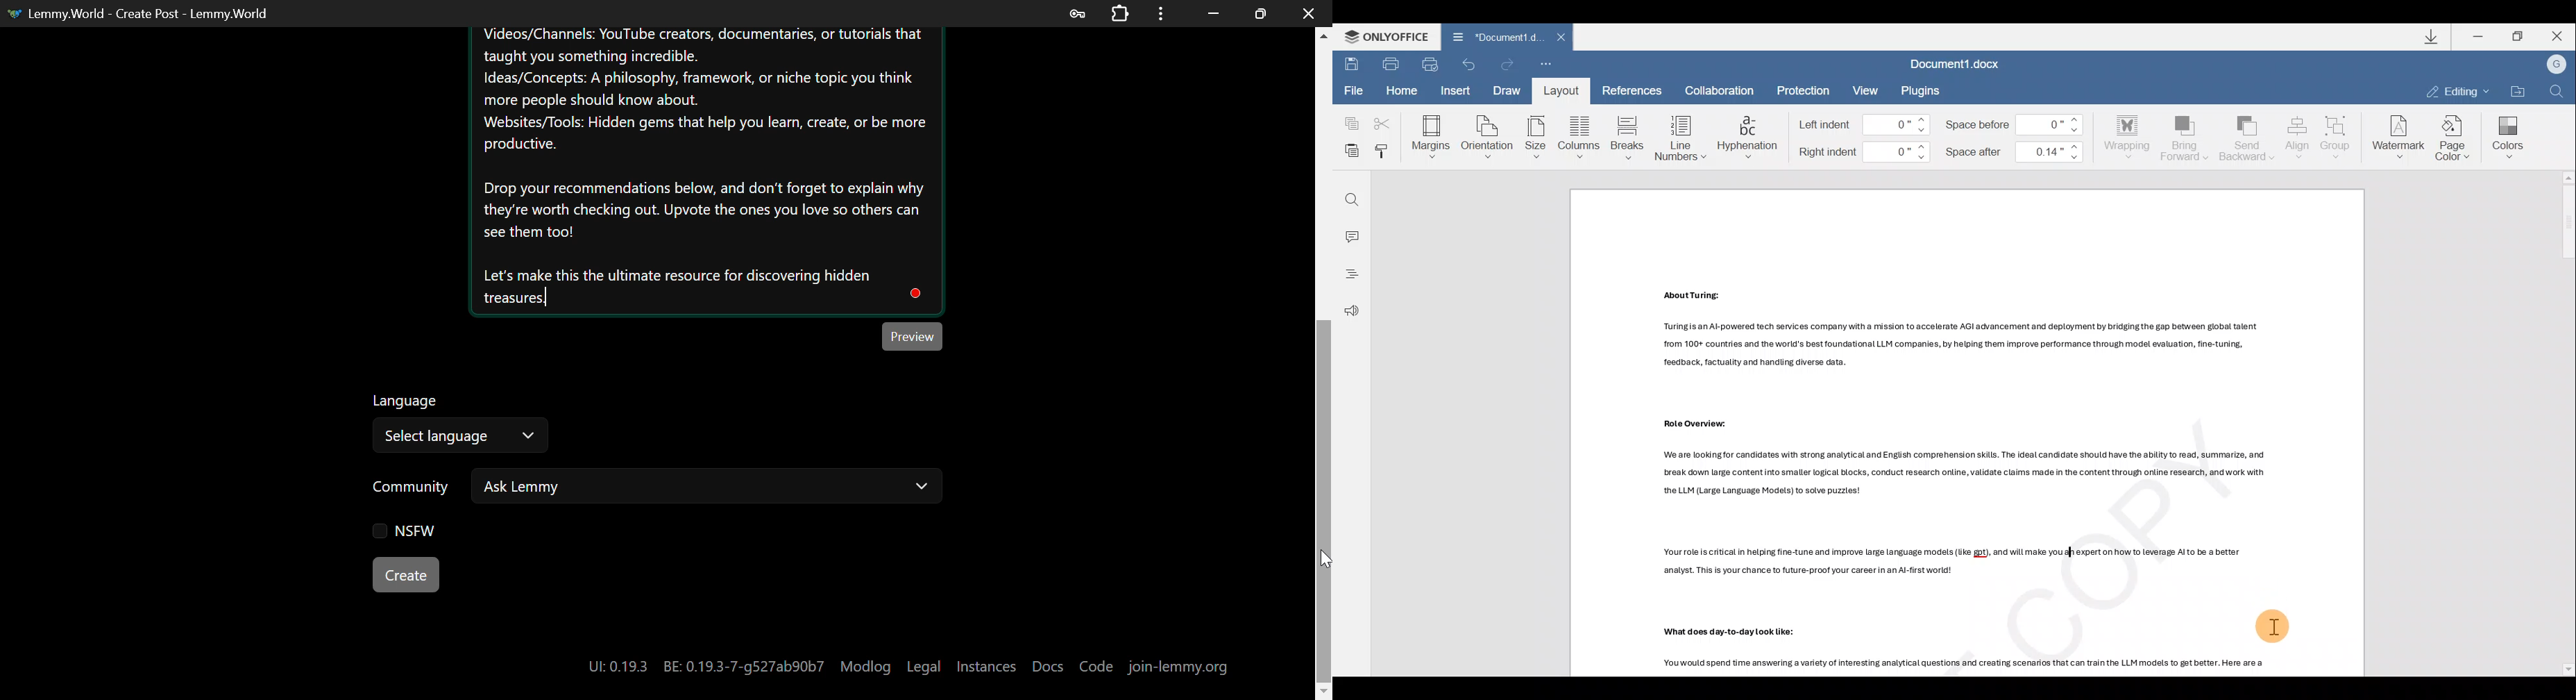  What do you see at coordinates (1096, 667) in the screenshot?
I see `Code` at bounding box center [1096, 667].